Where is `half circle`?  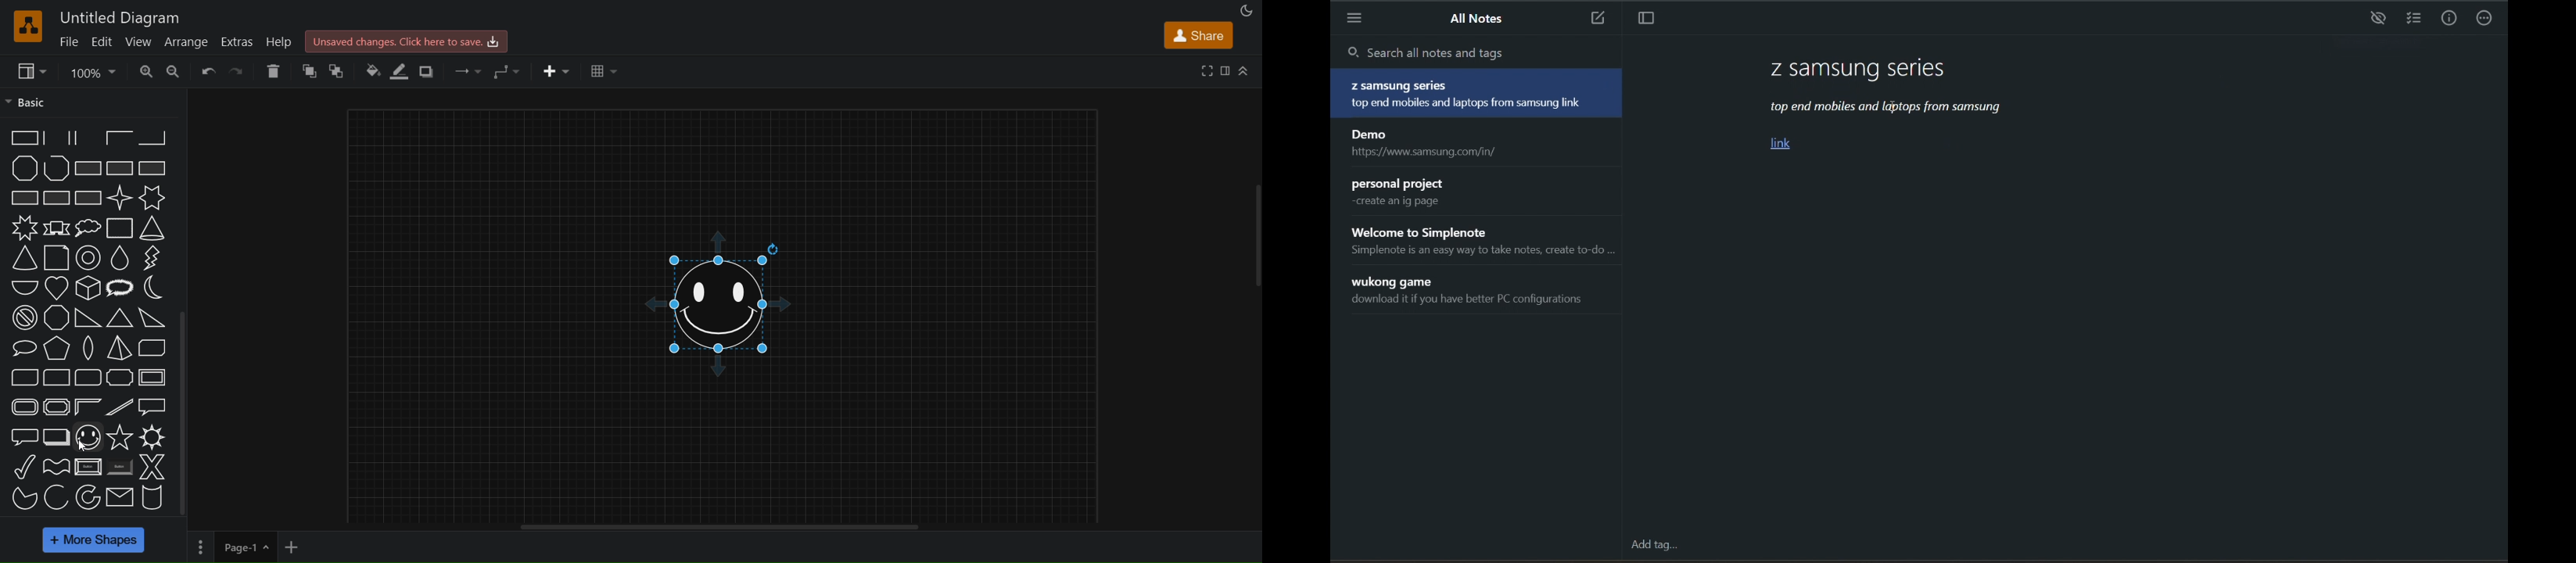
half circle is located at coordinates (20, 286).